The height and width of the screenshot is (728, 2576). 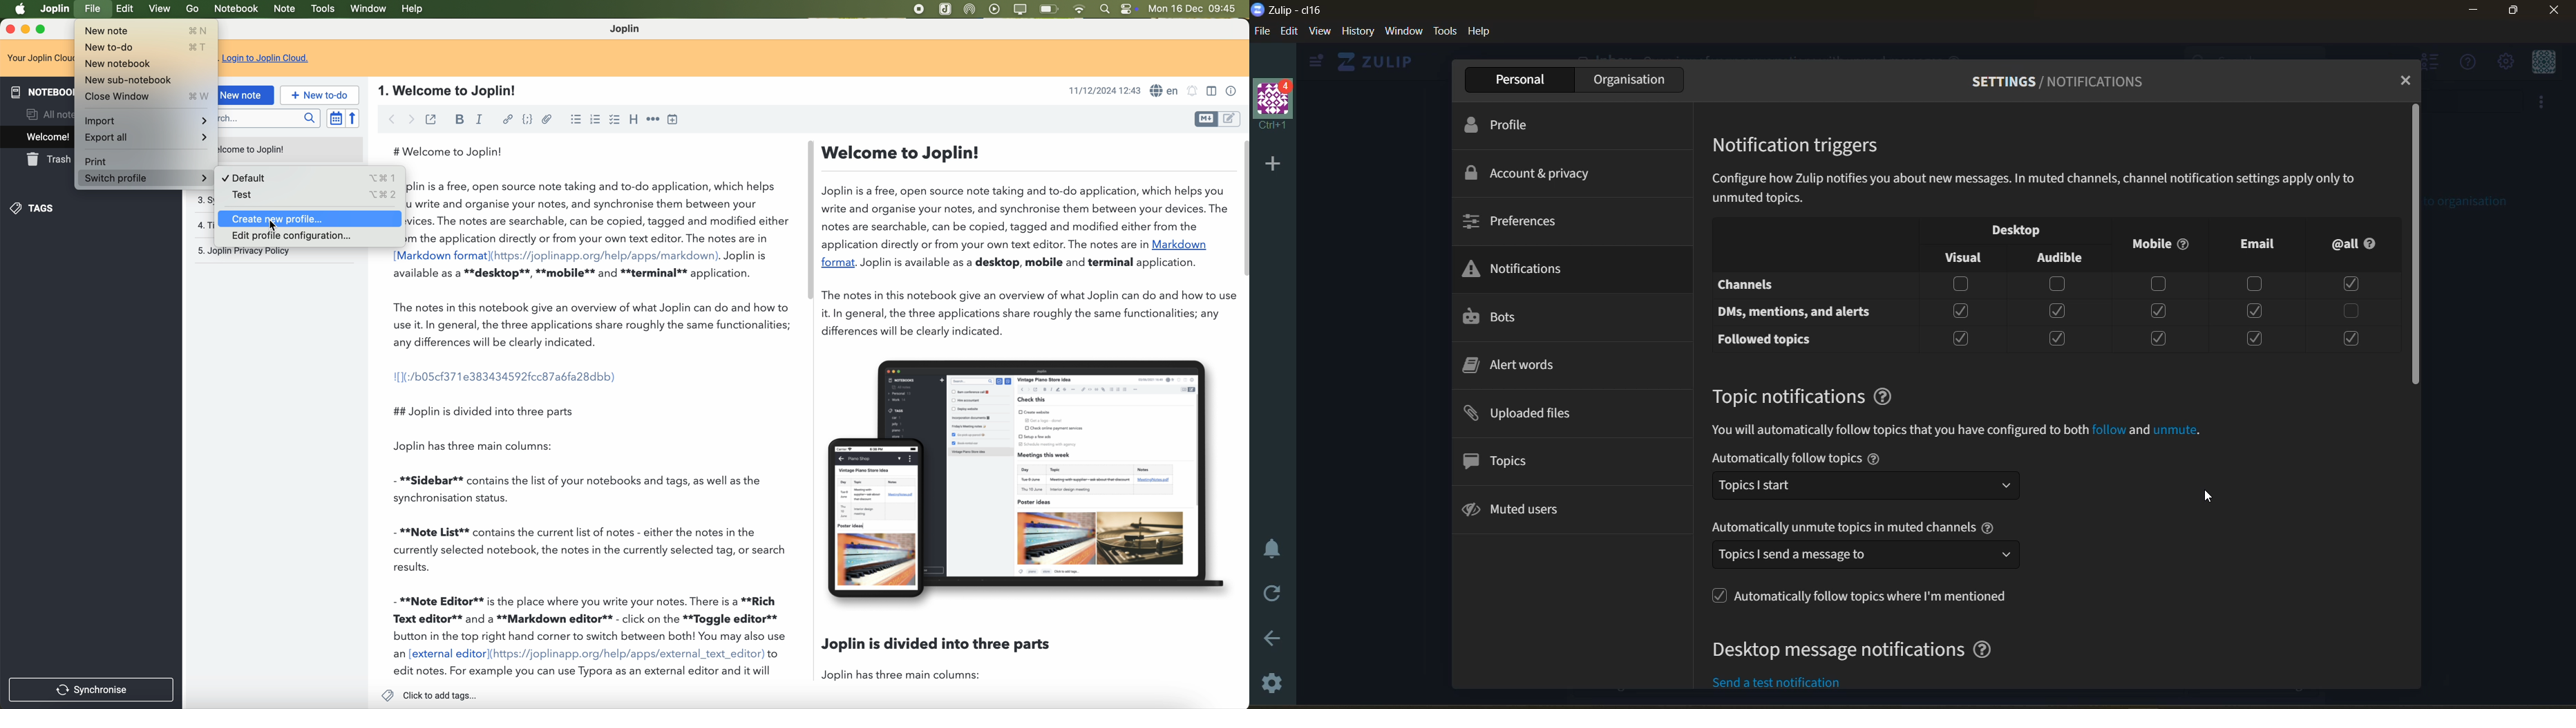 I want to click on minimize, so click(x=26, y=30).